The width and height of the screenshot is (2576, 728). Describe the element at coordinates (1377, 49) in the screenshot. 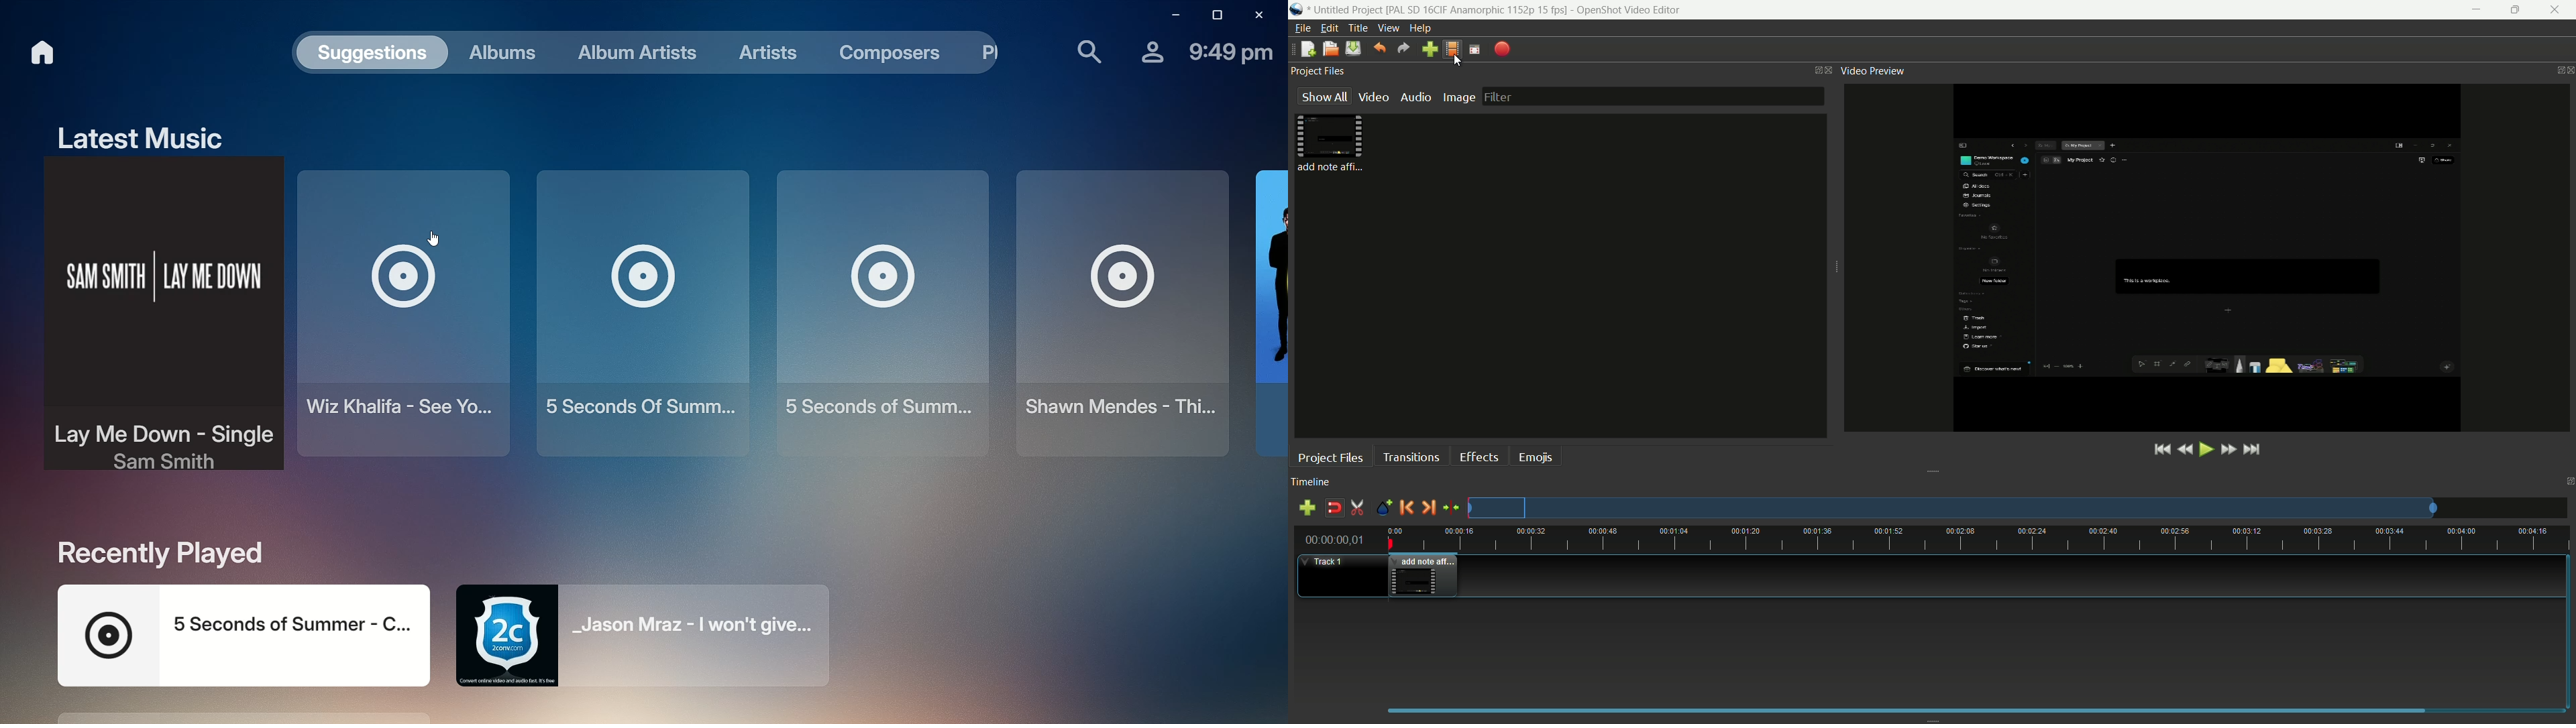

I see `undo` at that location.